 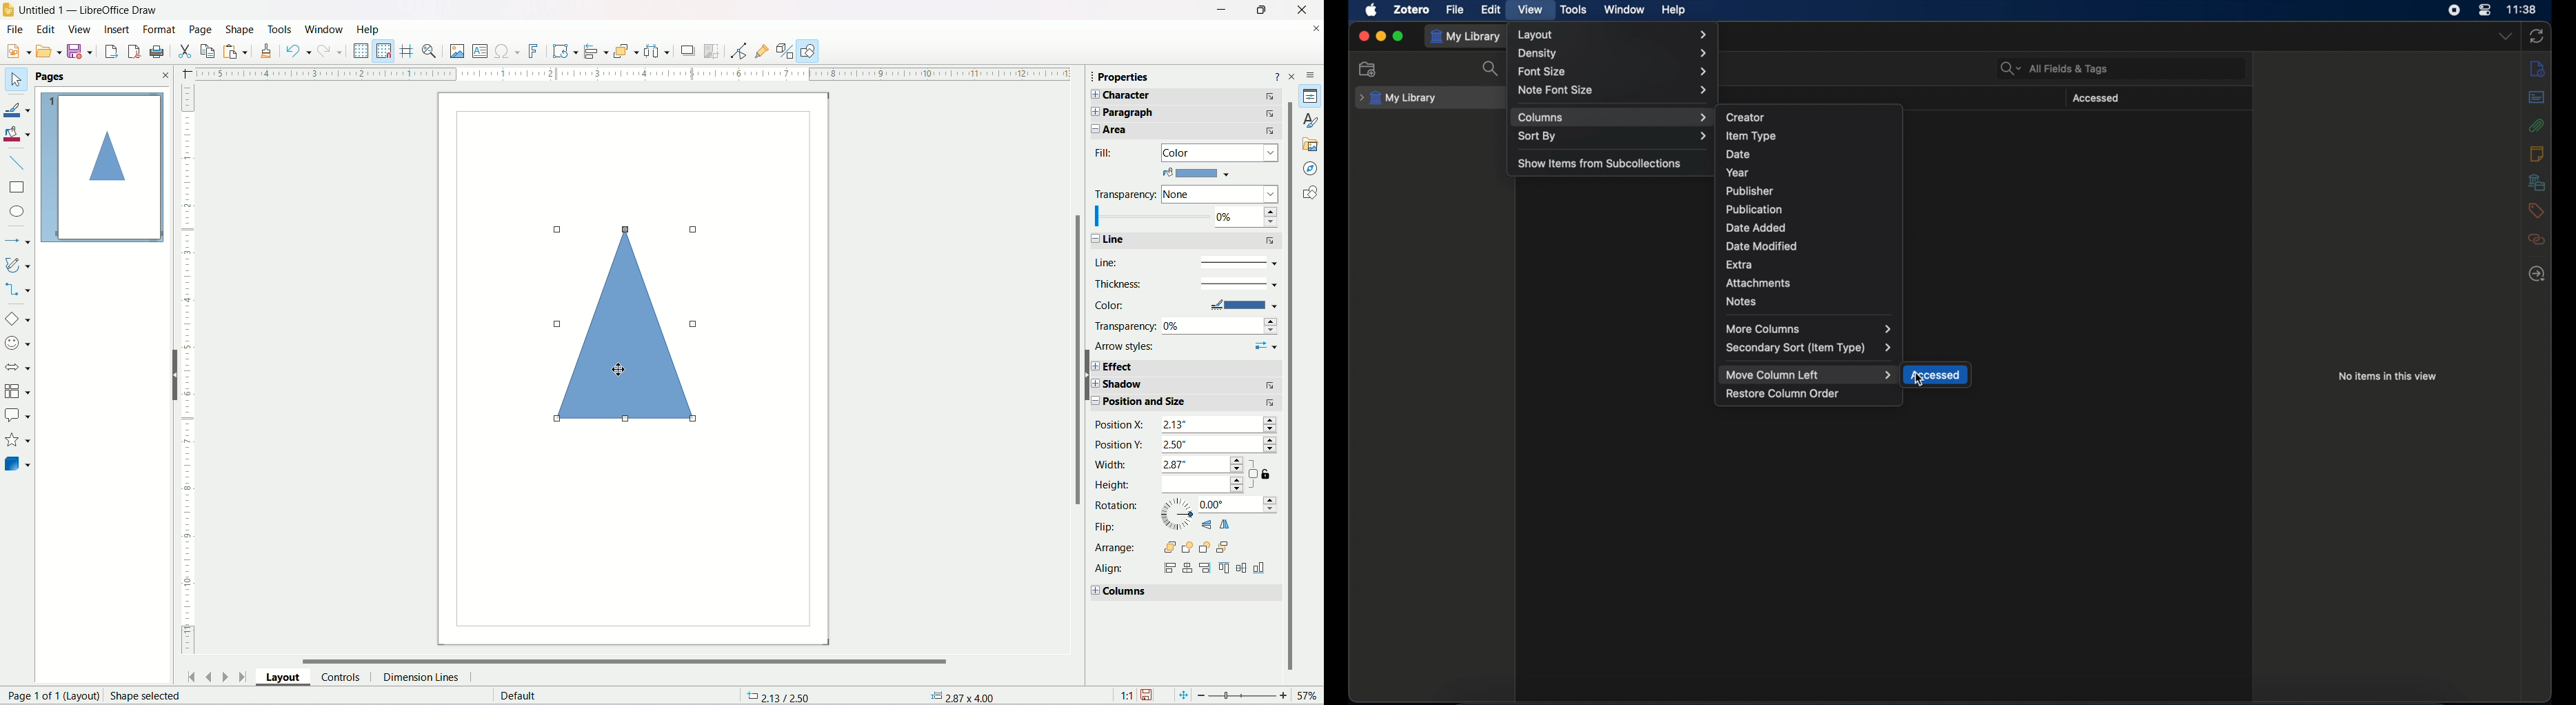 I want to click on Save, so click(x=79, y=50).